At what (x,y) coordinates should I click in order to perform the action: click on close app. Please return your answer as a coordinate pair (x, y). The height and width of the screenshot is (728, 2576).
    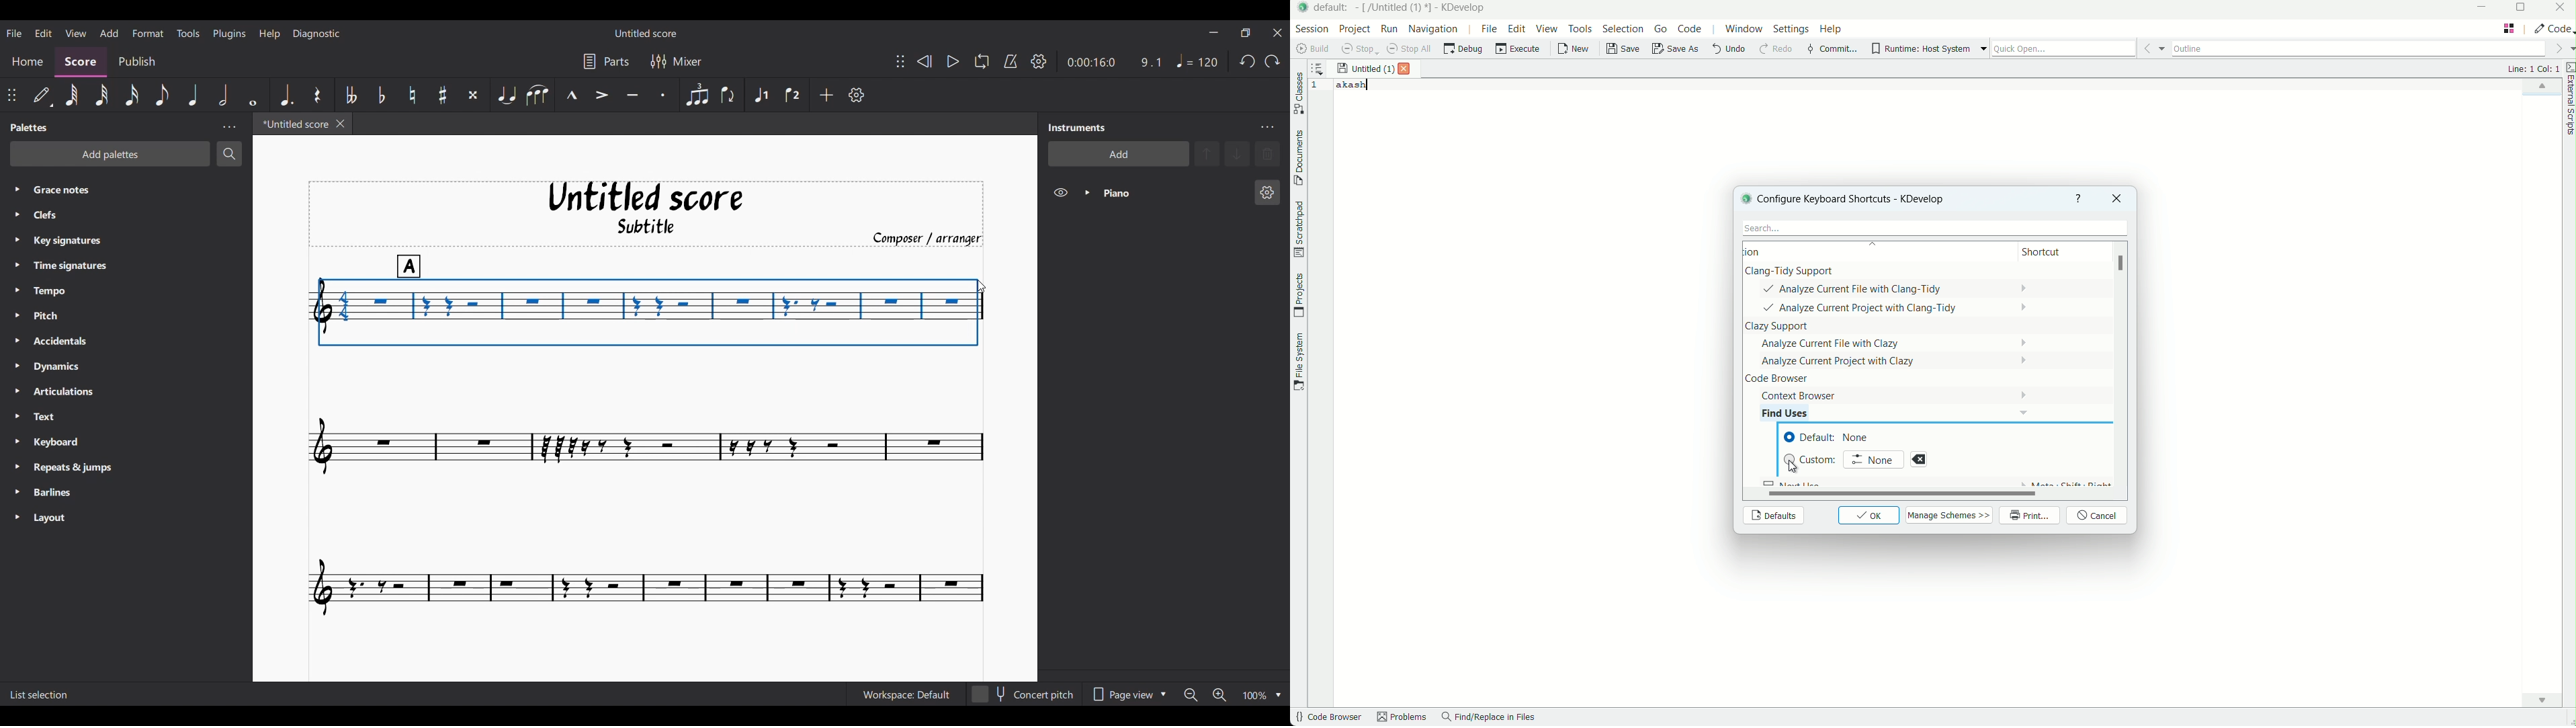
    Looking at the image, I should click on (2561, 9).